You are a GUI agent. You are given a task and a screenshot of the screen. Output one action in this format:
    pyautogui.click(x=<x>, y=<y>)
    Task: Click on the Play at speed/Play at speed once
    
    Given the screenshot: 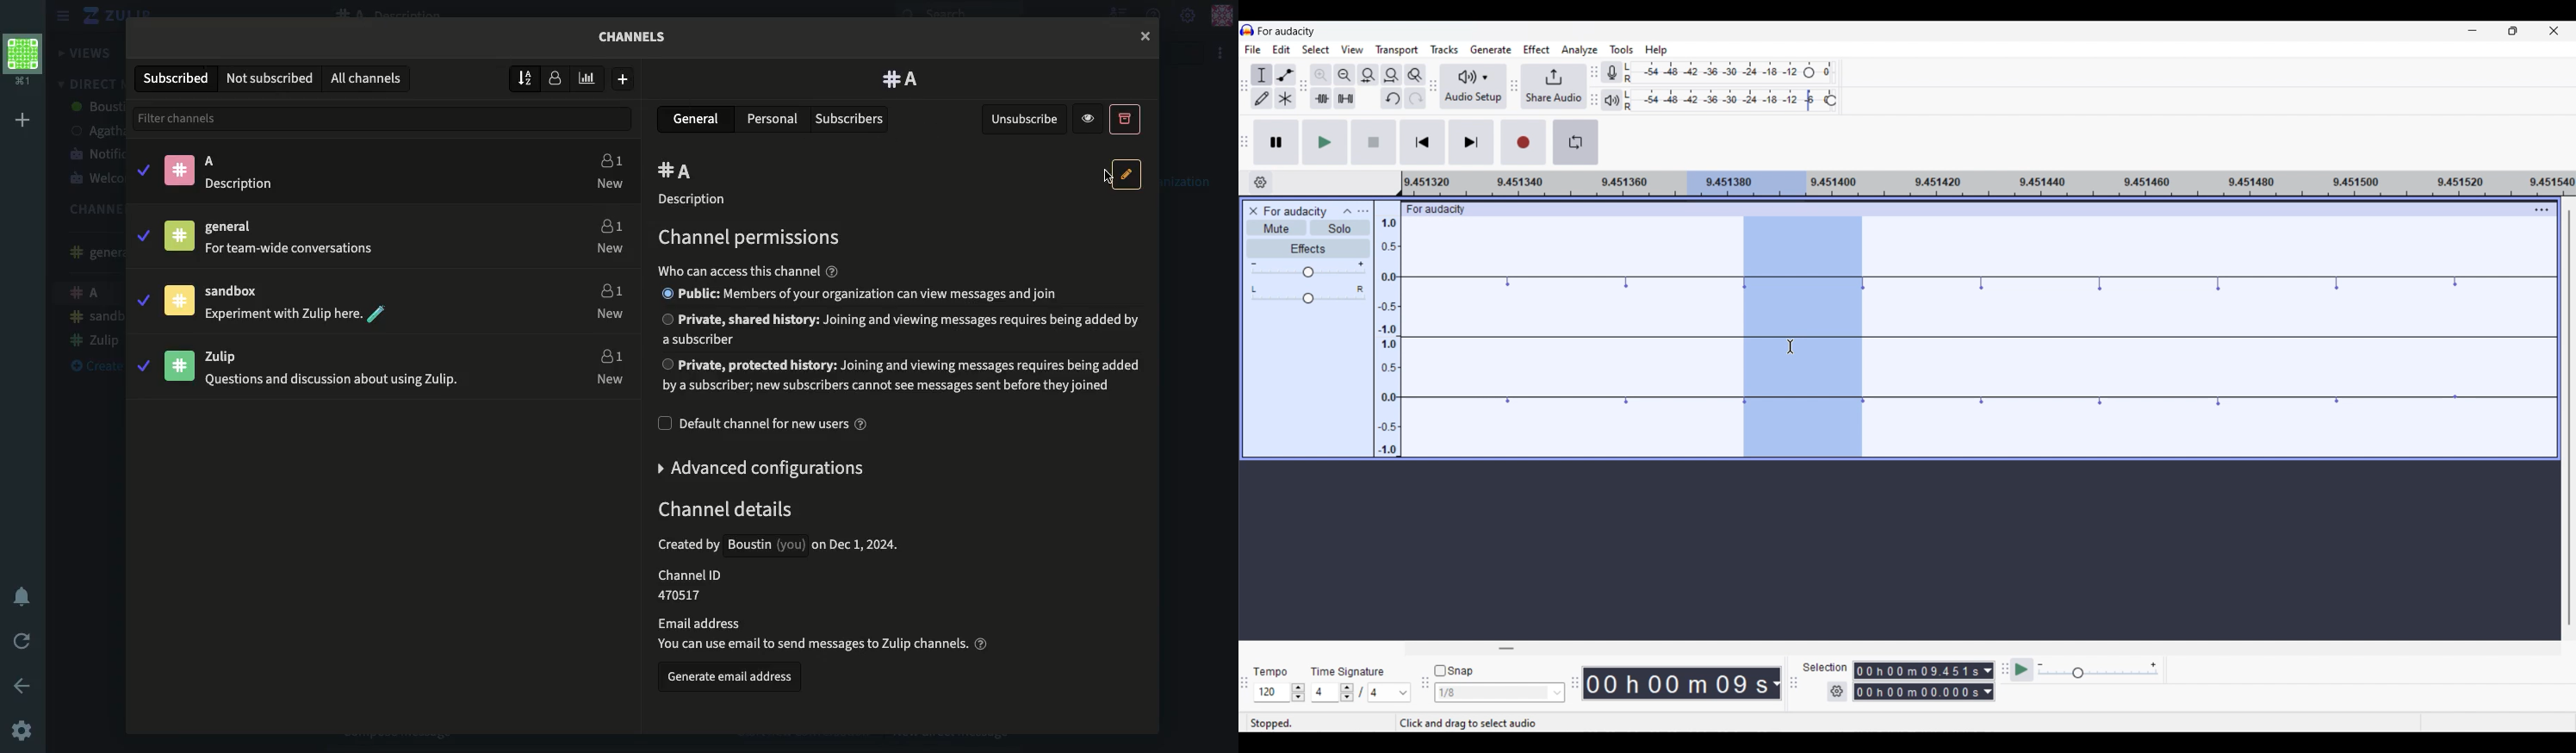 What is the action you would take?
    pyautogui.click(x=2023, y=671)
    